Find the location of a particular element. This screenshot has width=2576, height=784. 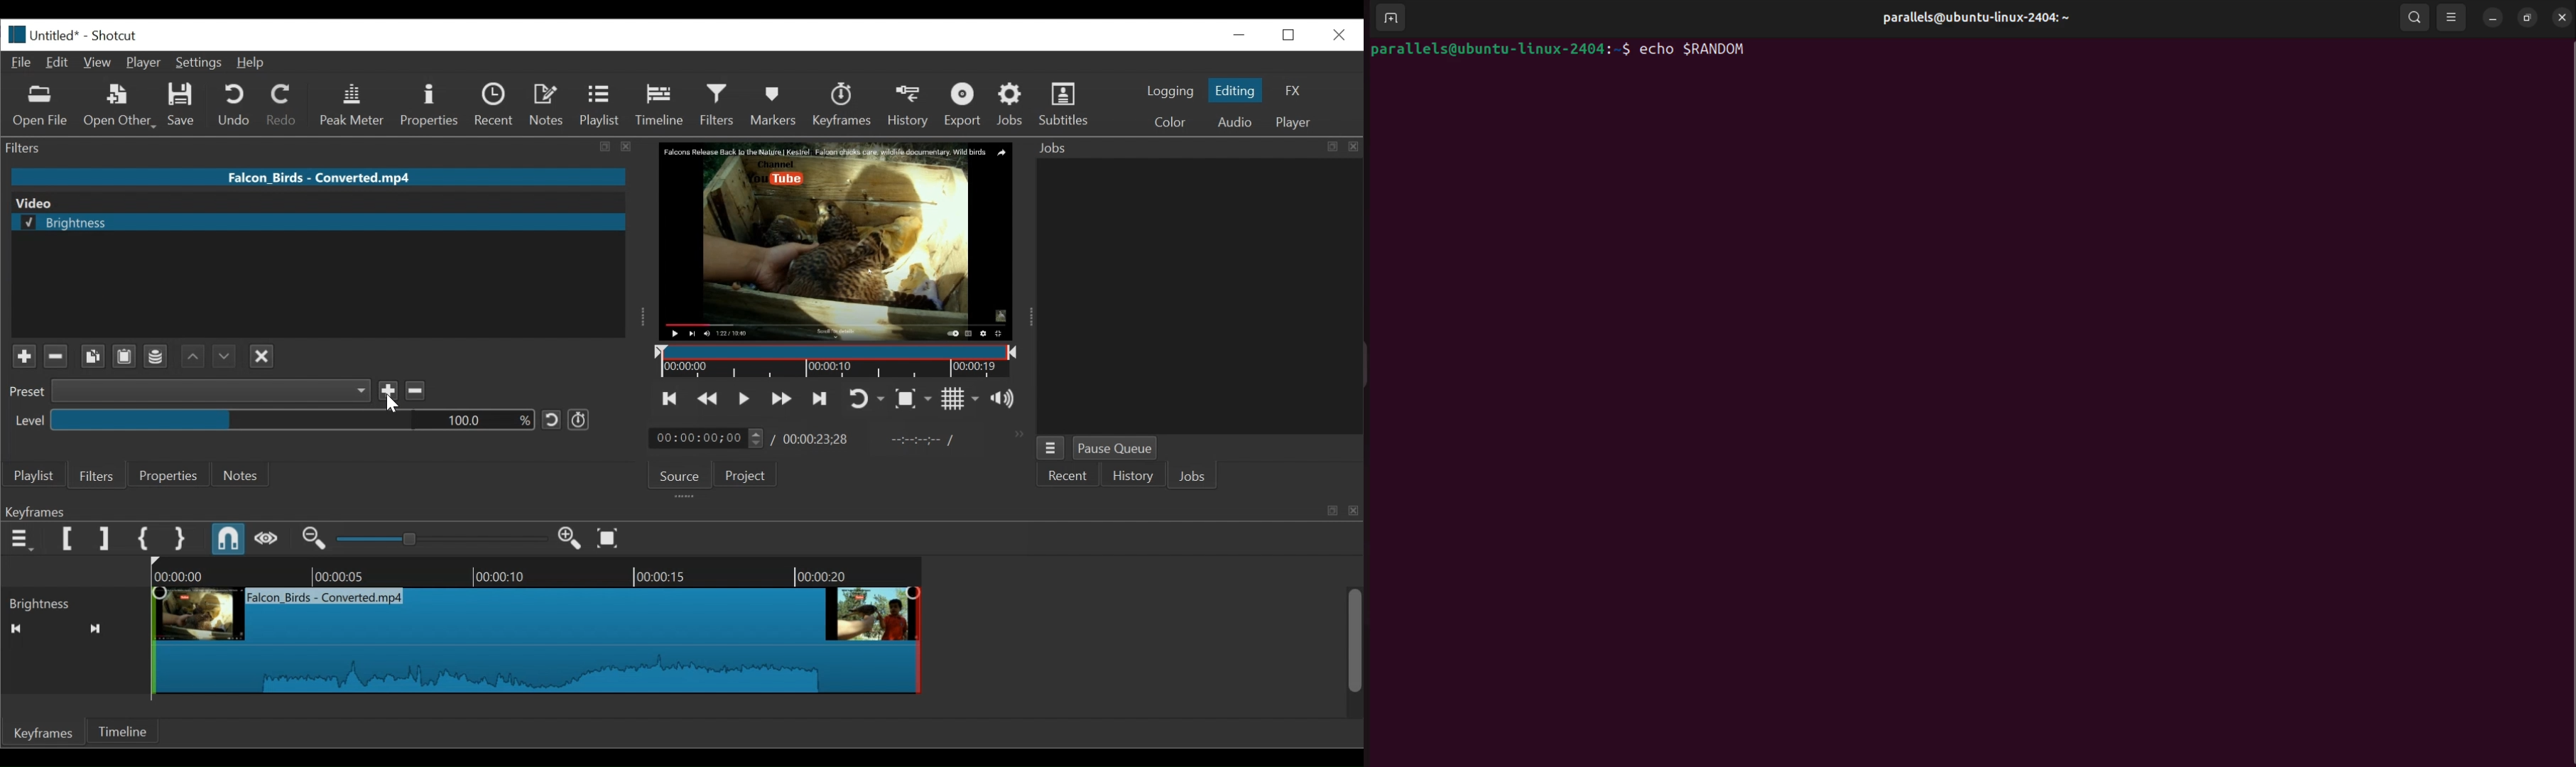

search is located at coordinates (2415, 19).